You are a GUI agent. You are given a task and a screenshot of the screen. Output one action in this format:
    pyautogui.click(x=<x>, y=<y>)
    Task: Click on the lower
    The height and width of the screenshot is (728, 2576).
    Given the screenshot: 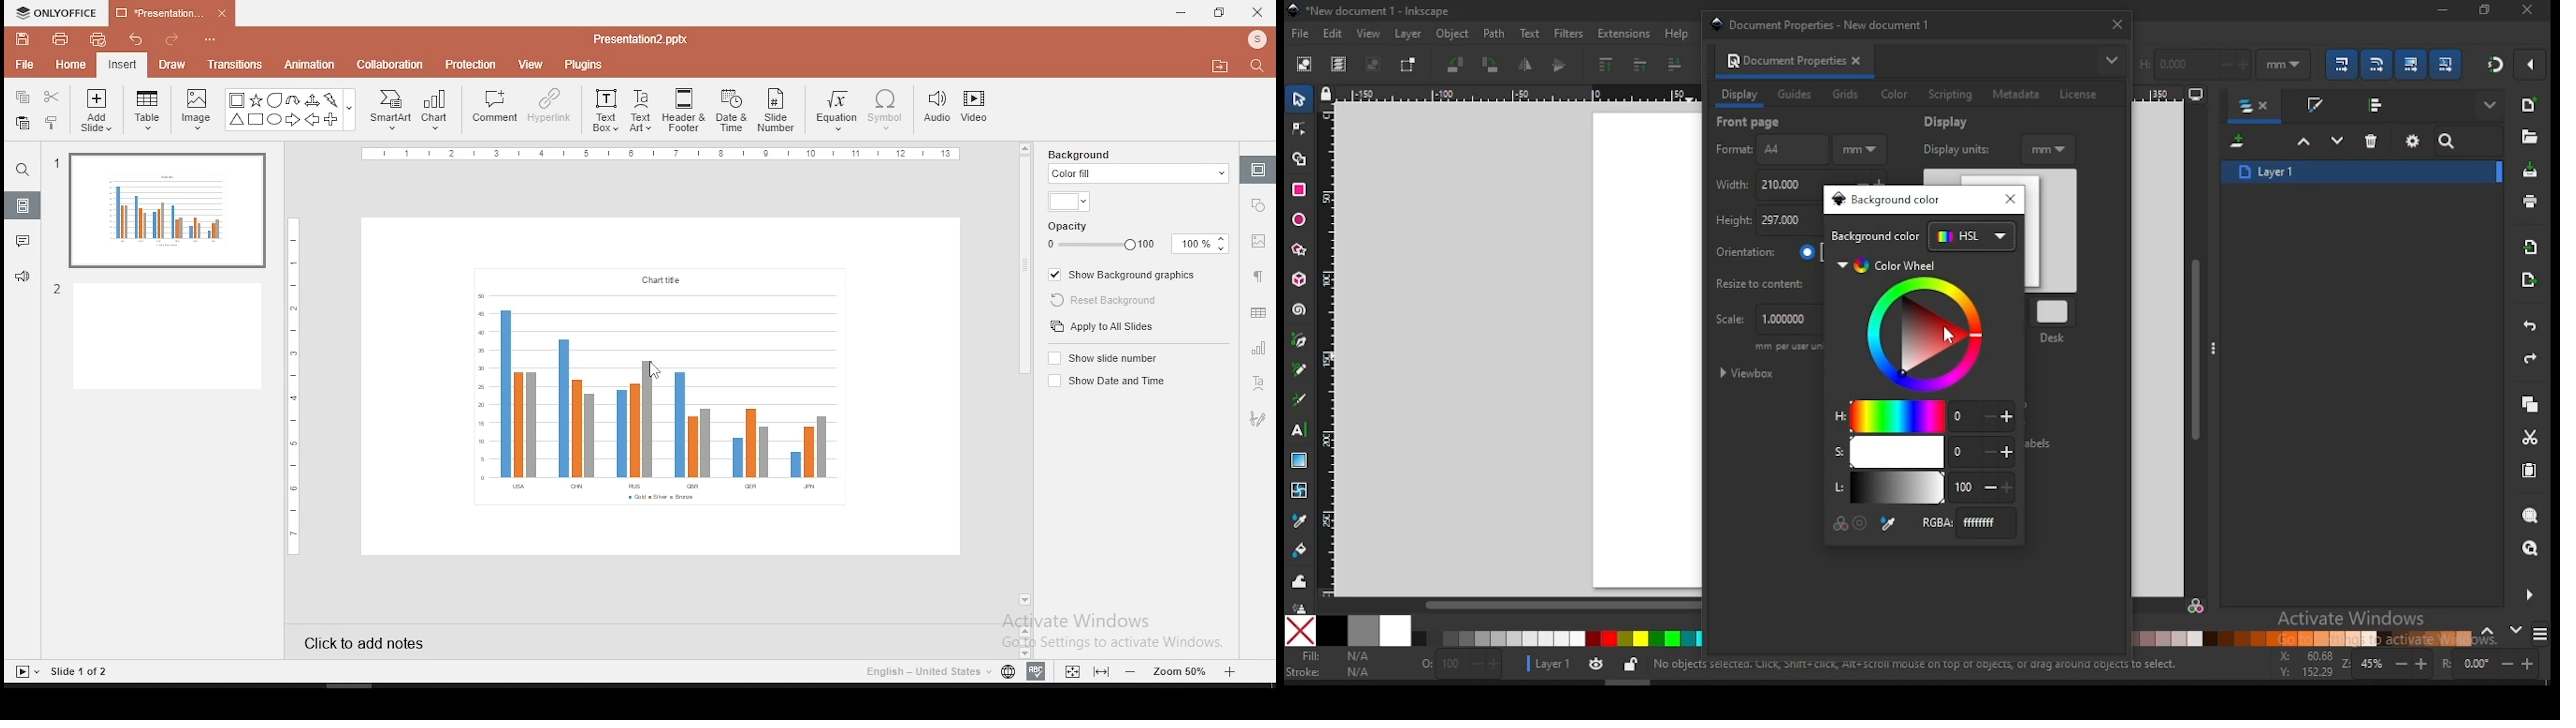 What is the action you would take?
    pyautogui.click(x=1675, y=65)
    